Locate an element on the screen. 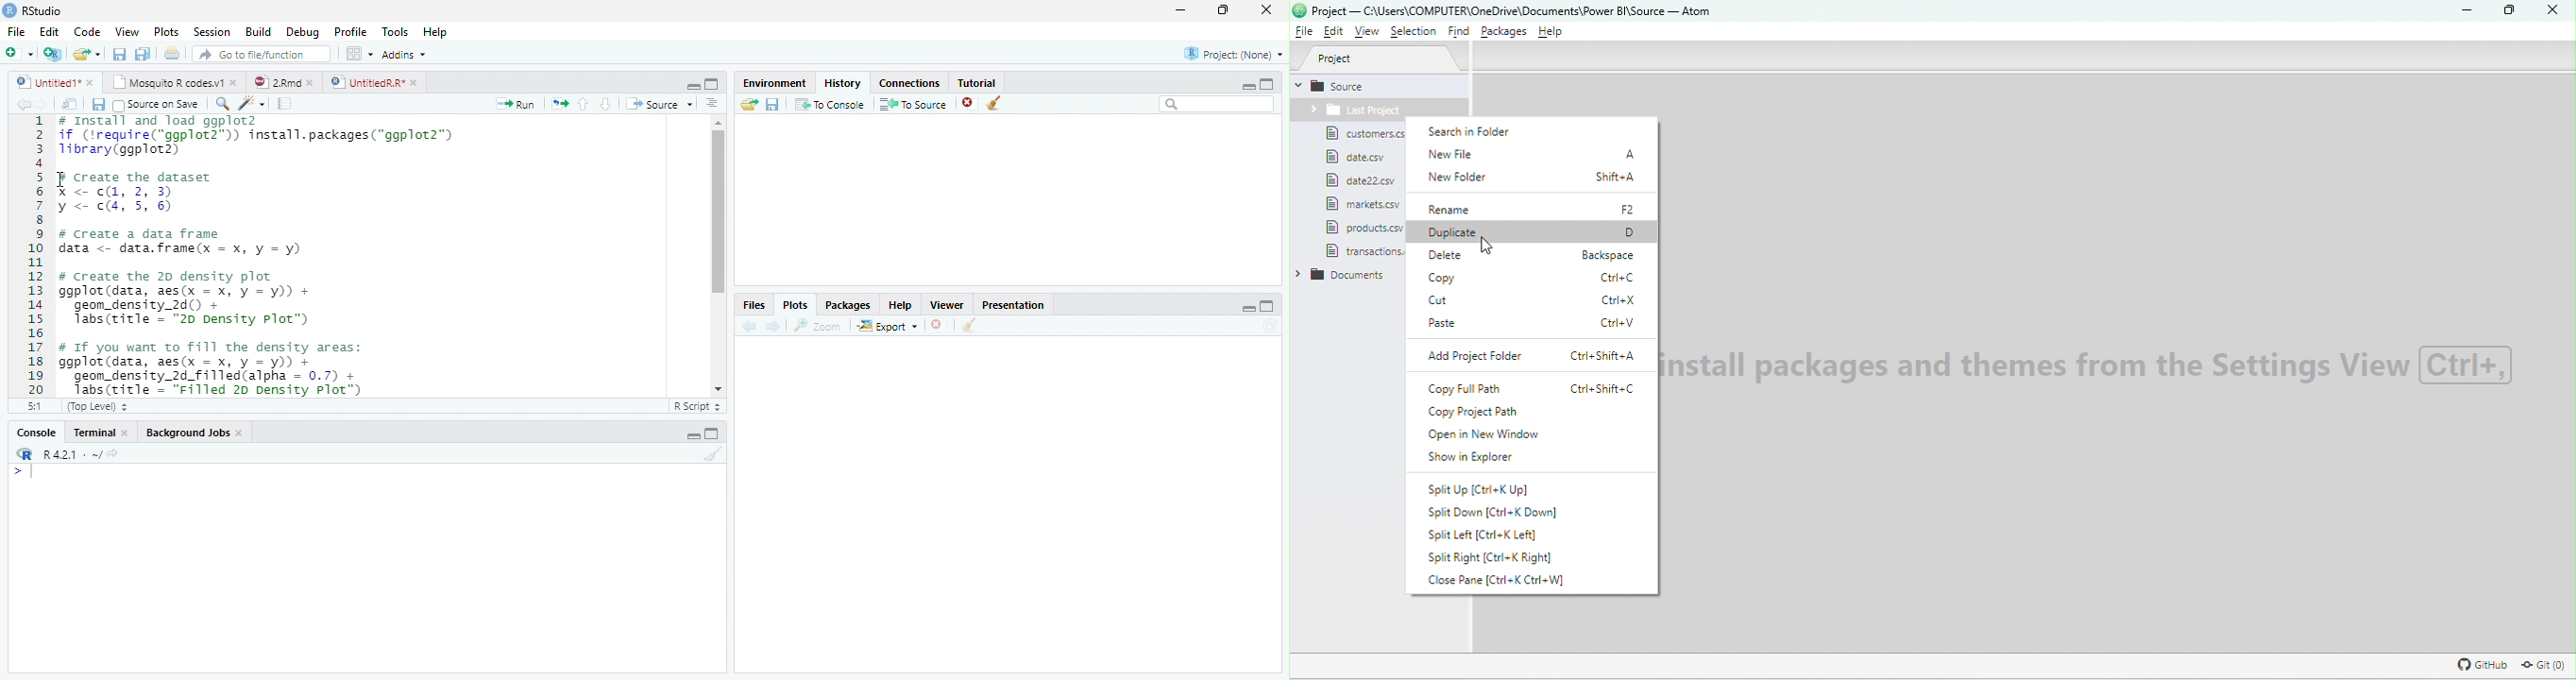 The width and height of the screenshot is (2576, 700). close is located at coordinates (1267, 9).